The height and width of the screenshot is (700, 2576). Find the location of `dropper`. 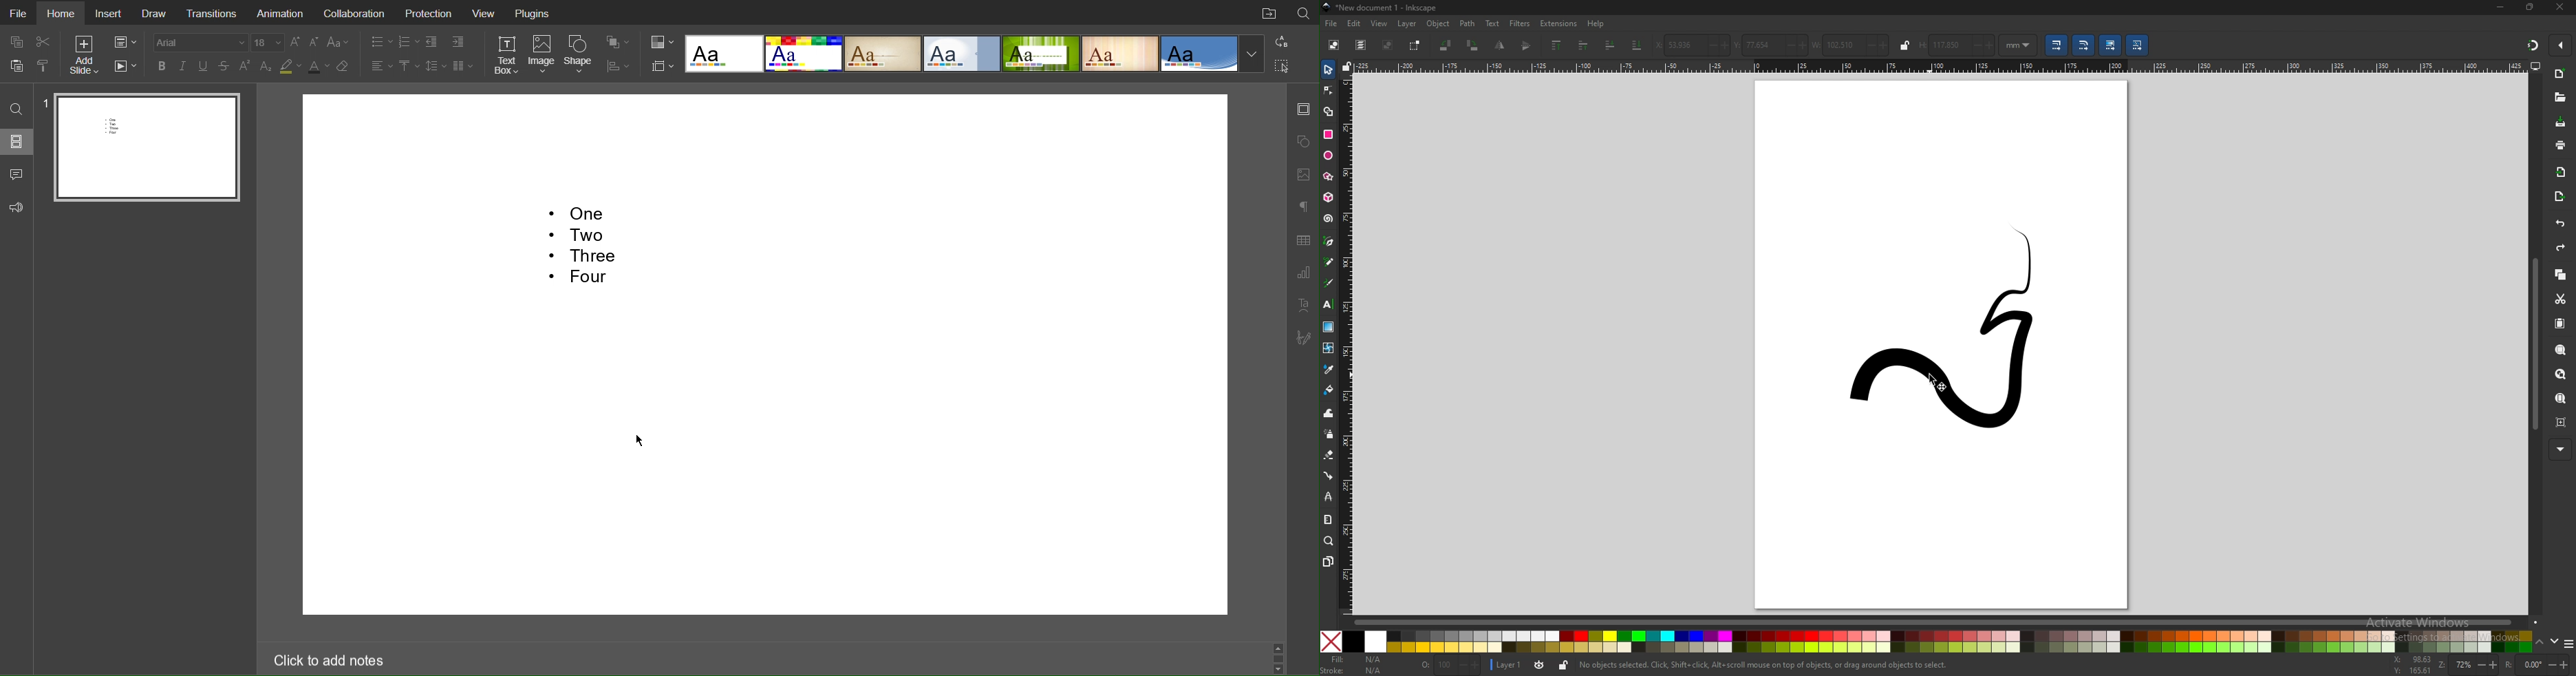

dropper is located at coordinates (1329, 369).